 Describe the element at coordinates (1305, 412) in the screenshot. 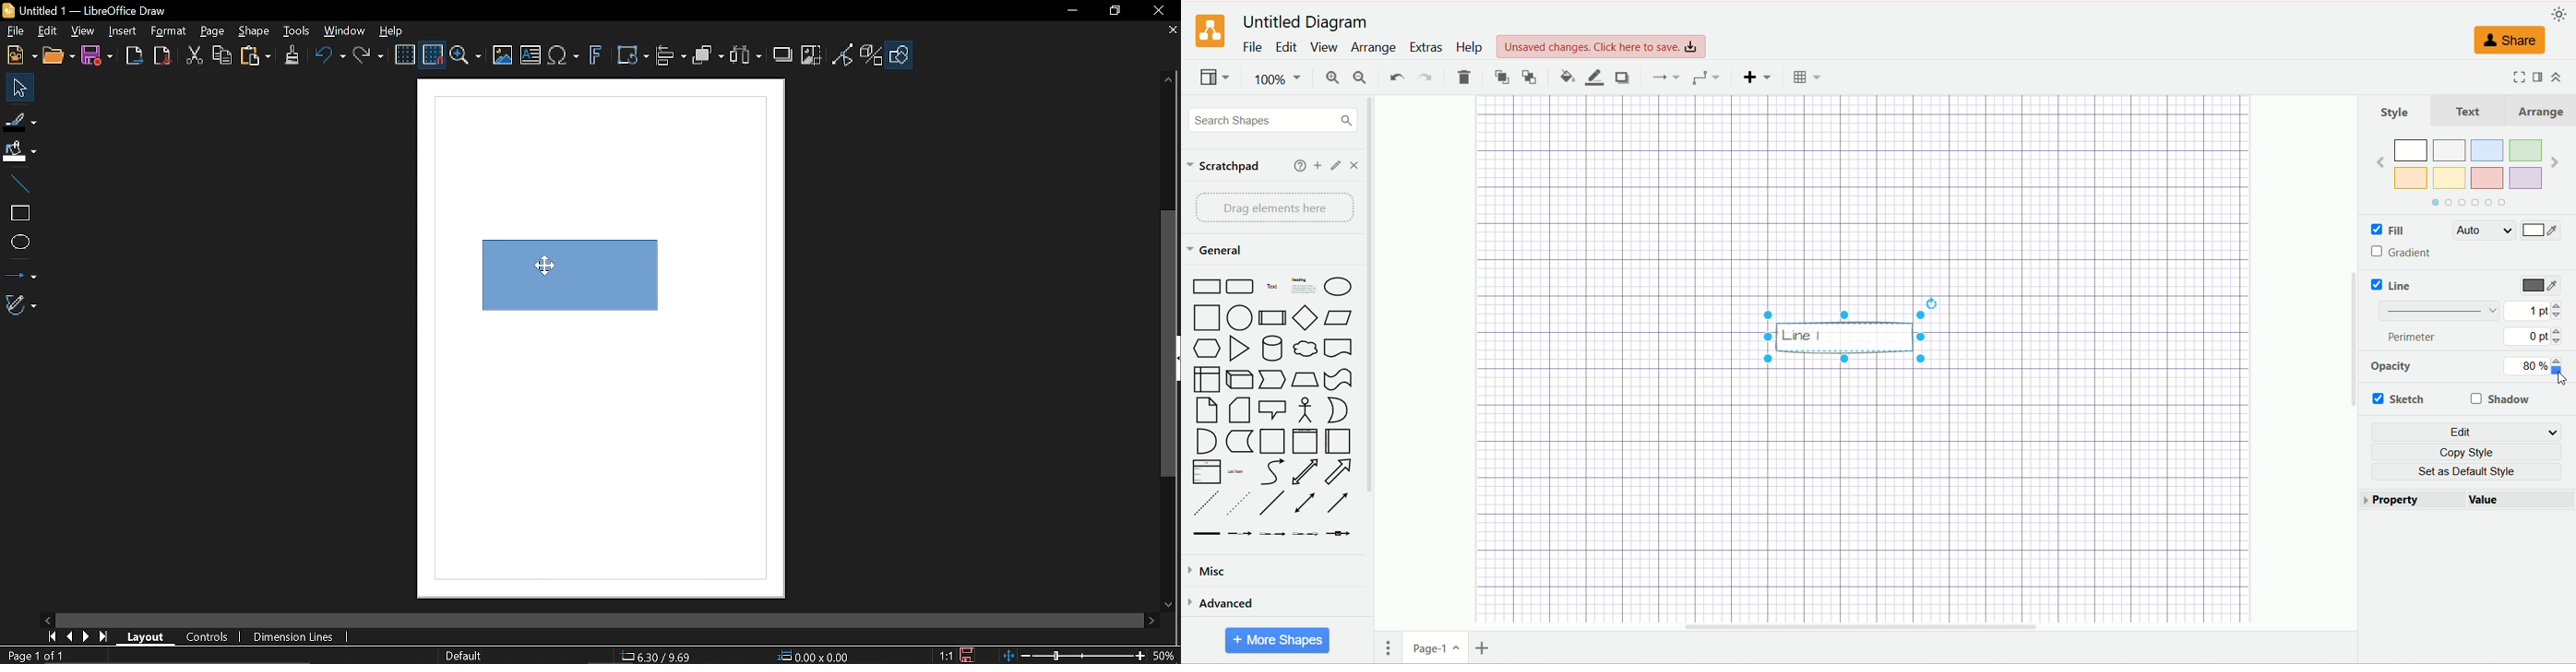

I see `Actor` at that location.